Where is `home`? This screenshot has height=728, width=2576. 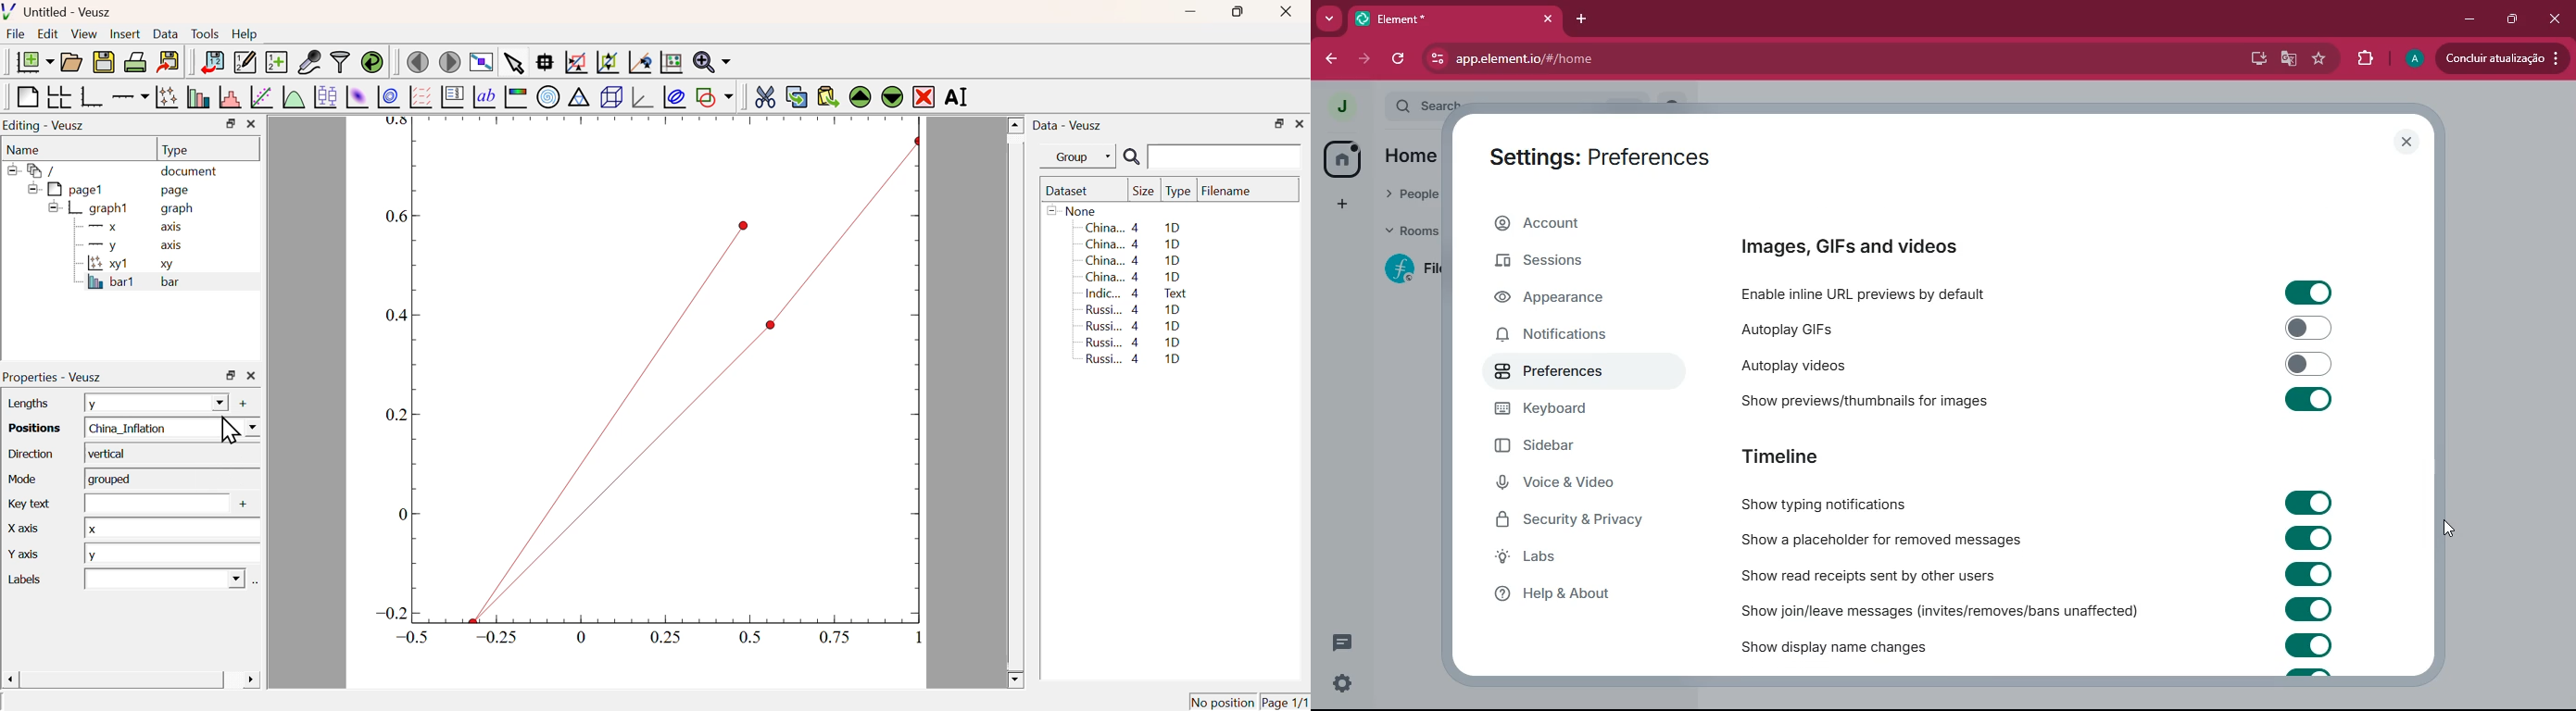 home is located at coordinates (1340, 159).